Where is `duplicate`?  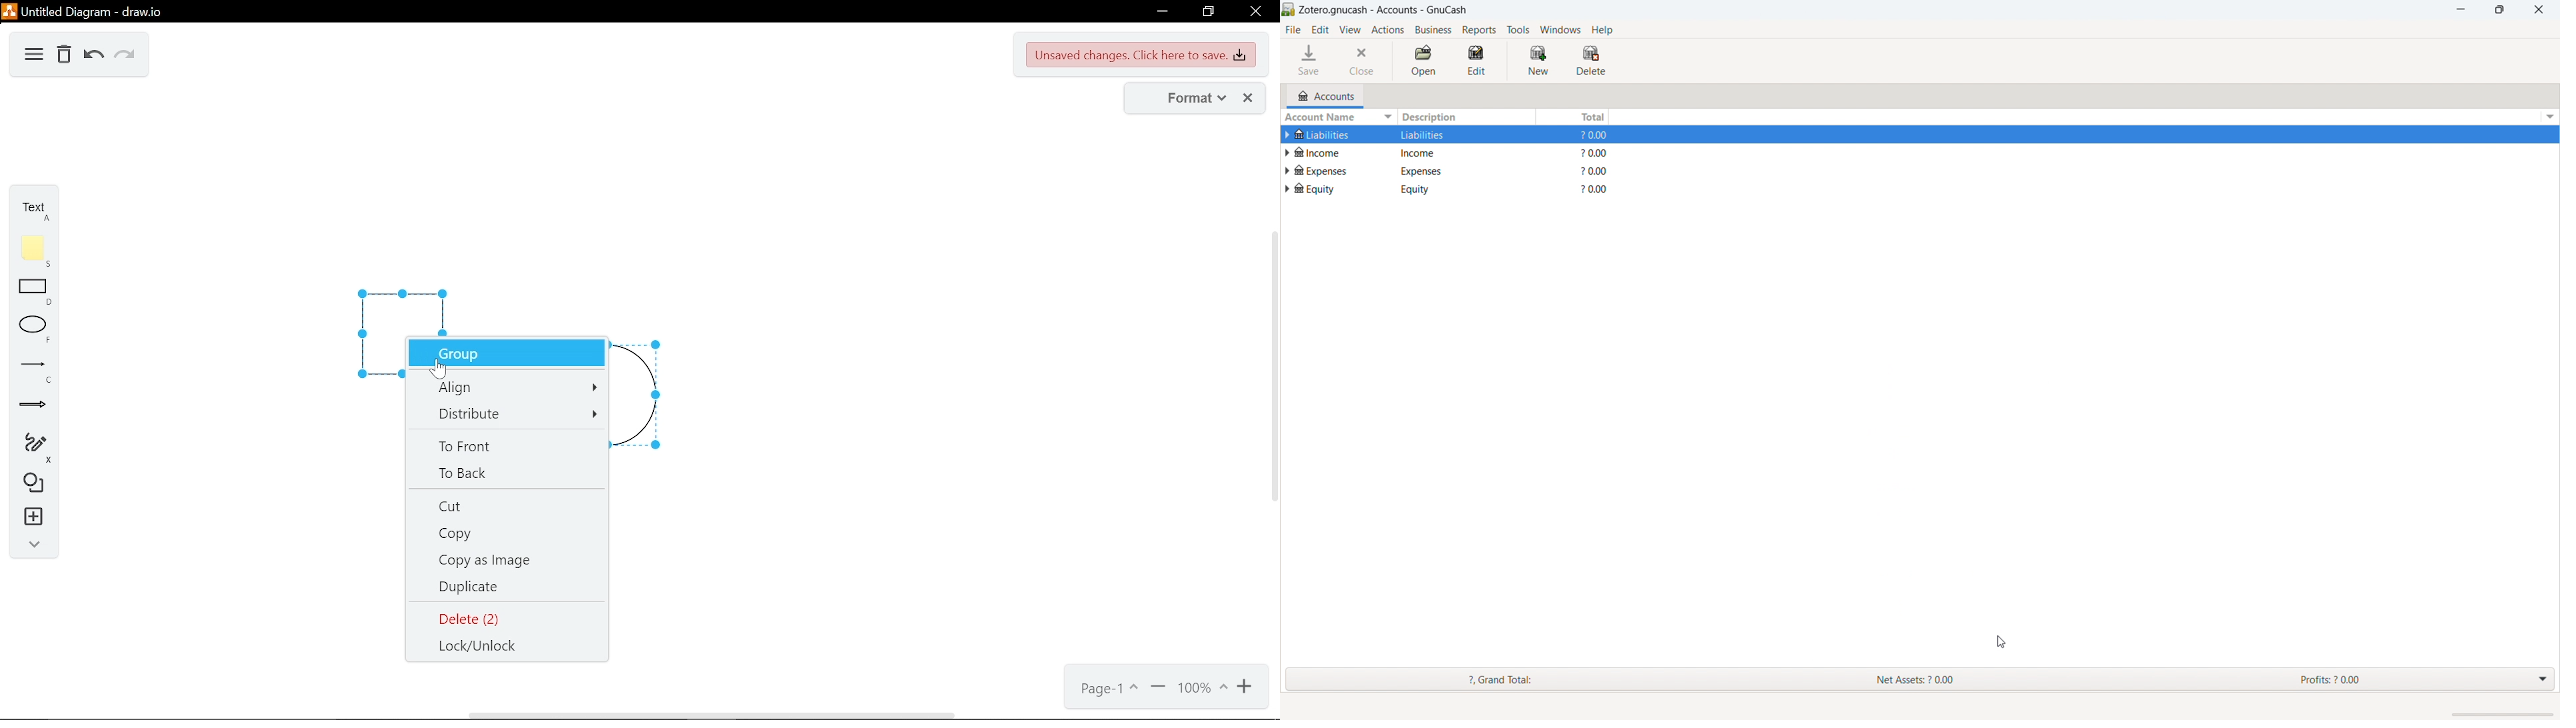 duplicate is located at coordinates (506, 588).